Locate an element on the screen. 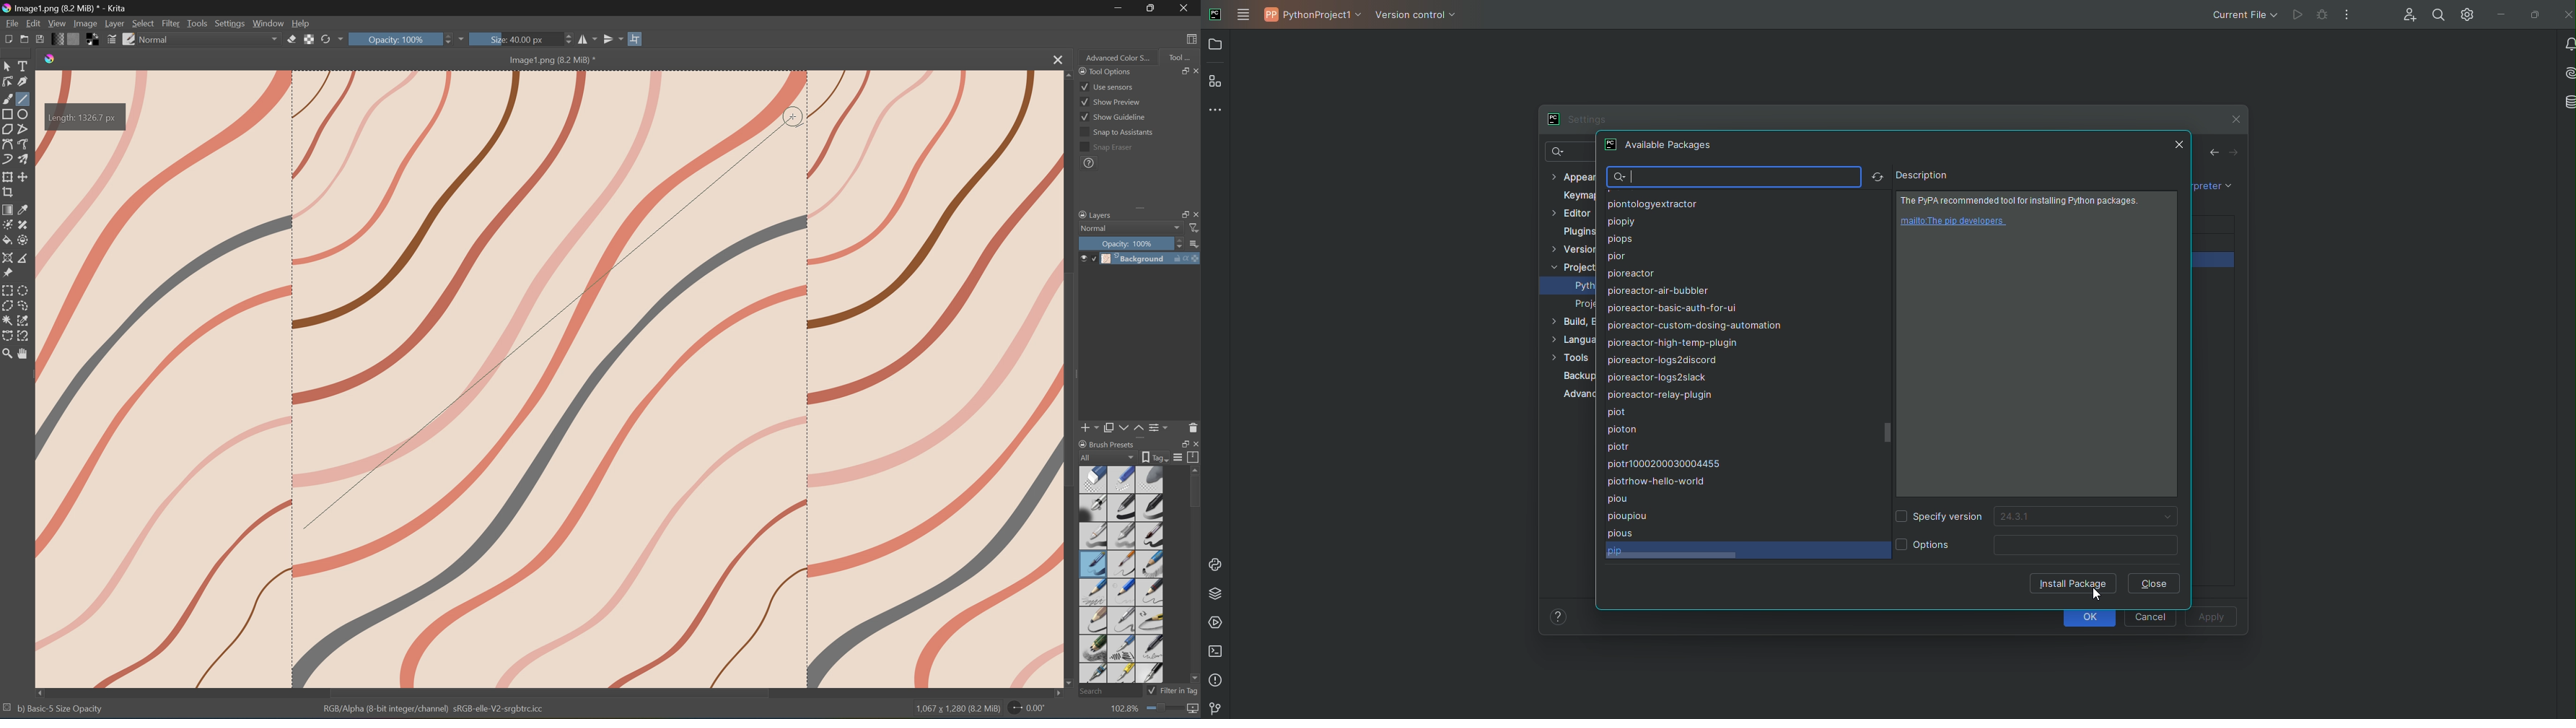 This screenshot has width=2576, height=728. ? is located at coordinates (1089, 164).